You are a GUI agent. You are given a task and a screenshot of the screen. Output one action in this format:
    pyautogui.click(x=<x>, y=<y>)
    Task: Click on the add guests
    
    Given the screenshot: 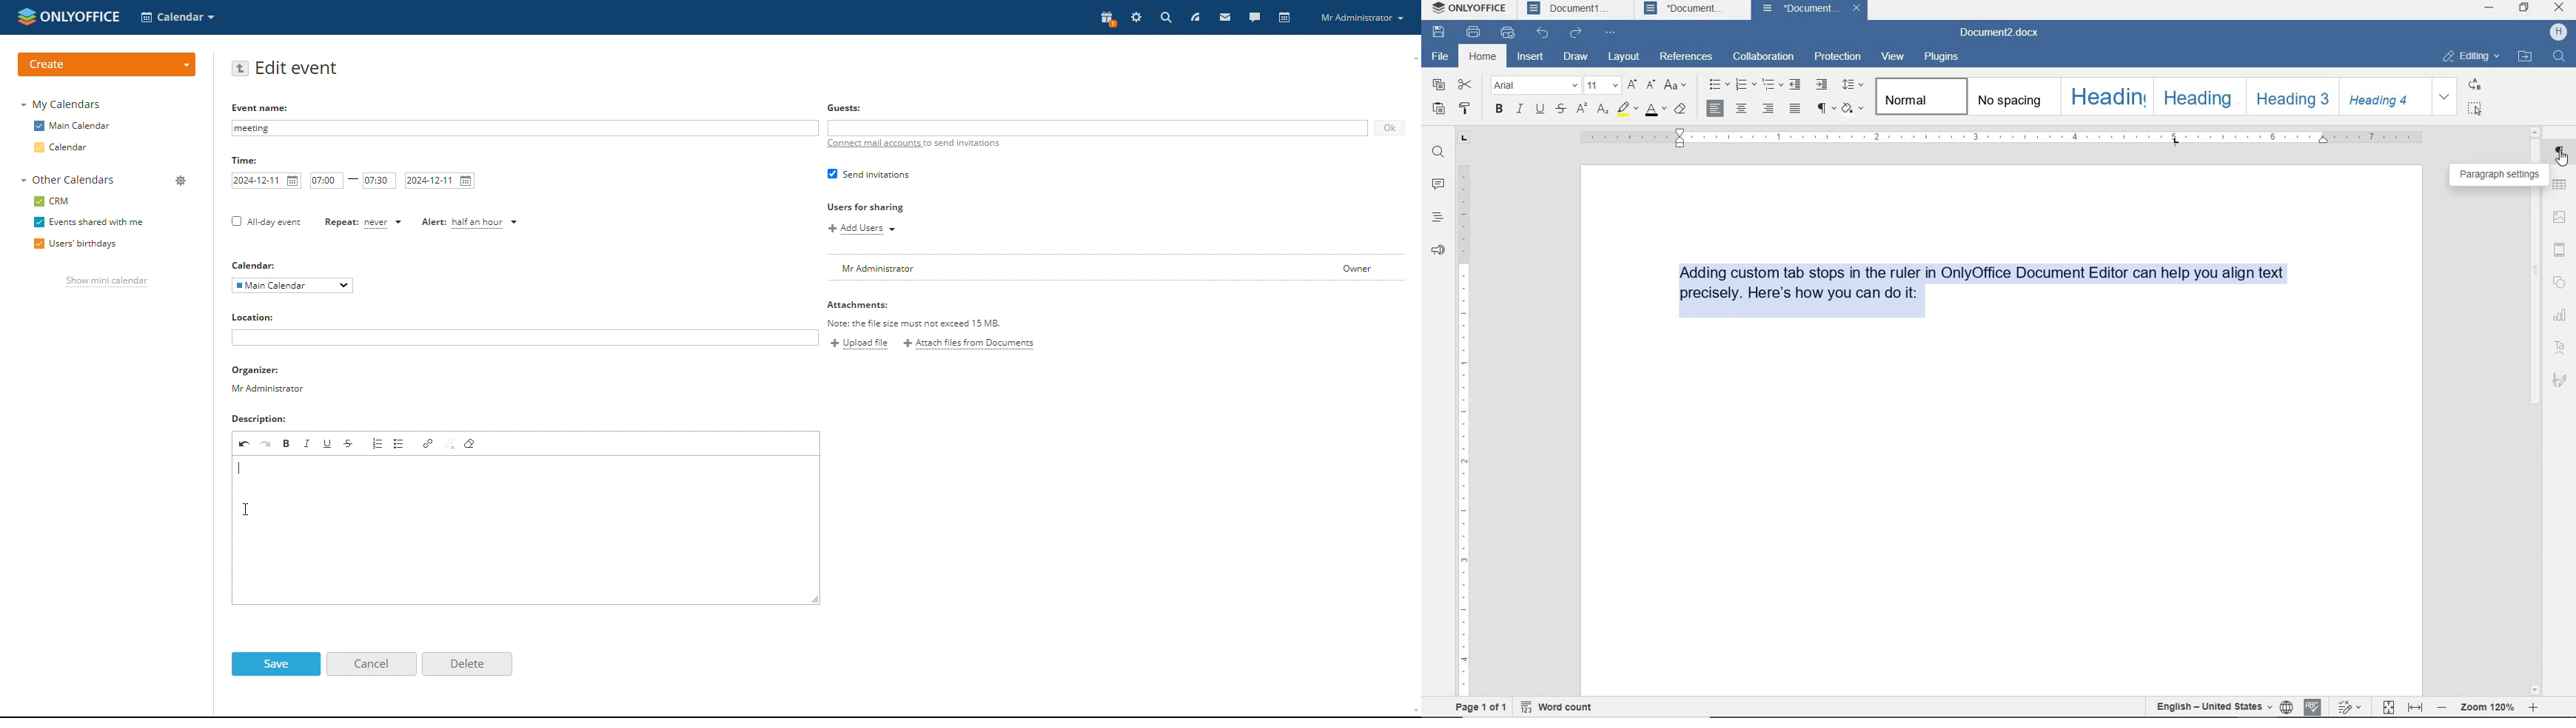 What is the action you would take?
    pyautogui.click(x=1097, y=127)
    